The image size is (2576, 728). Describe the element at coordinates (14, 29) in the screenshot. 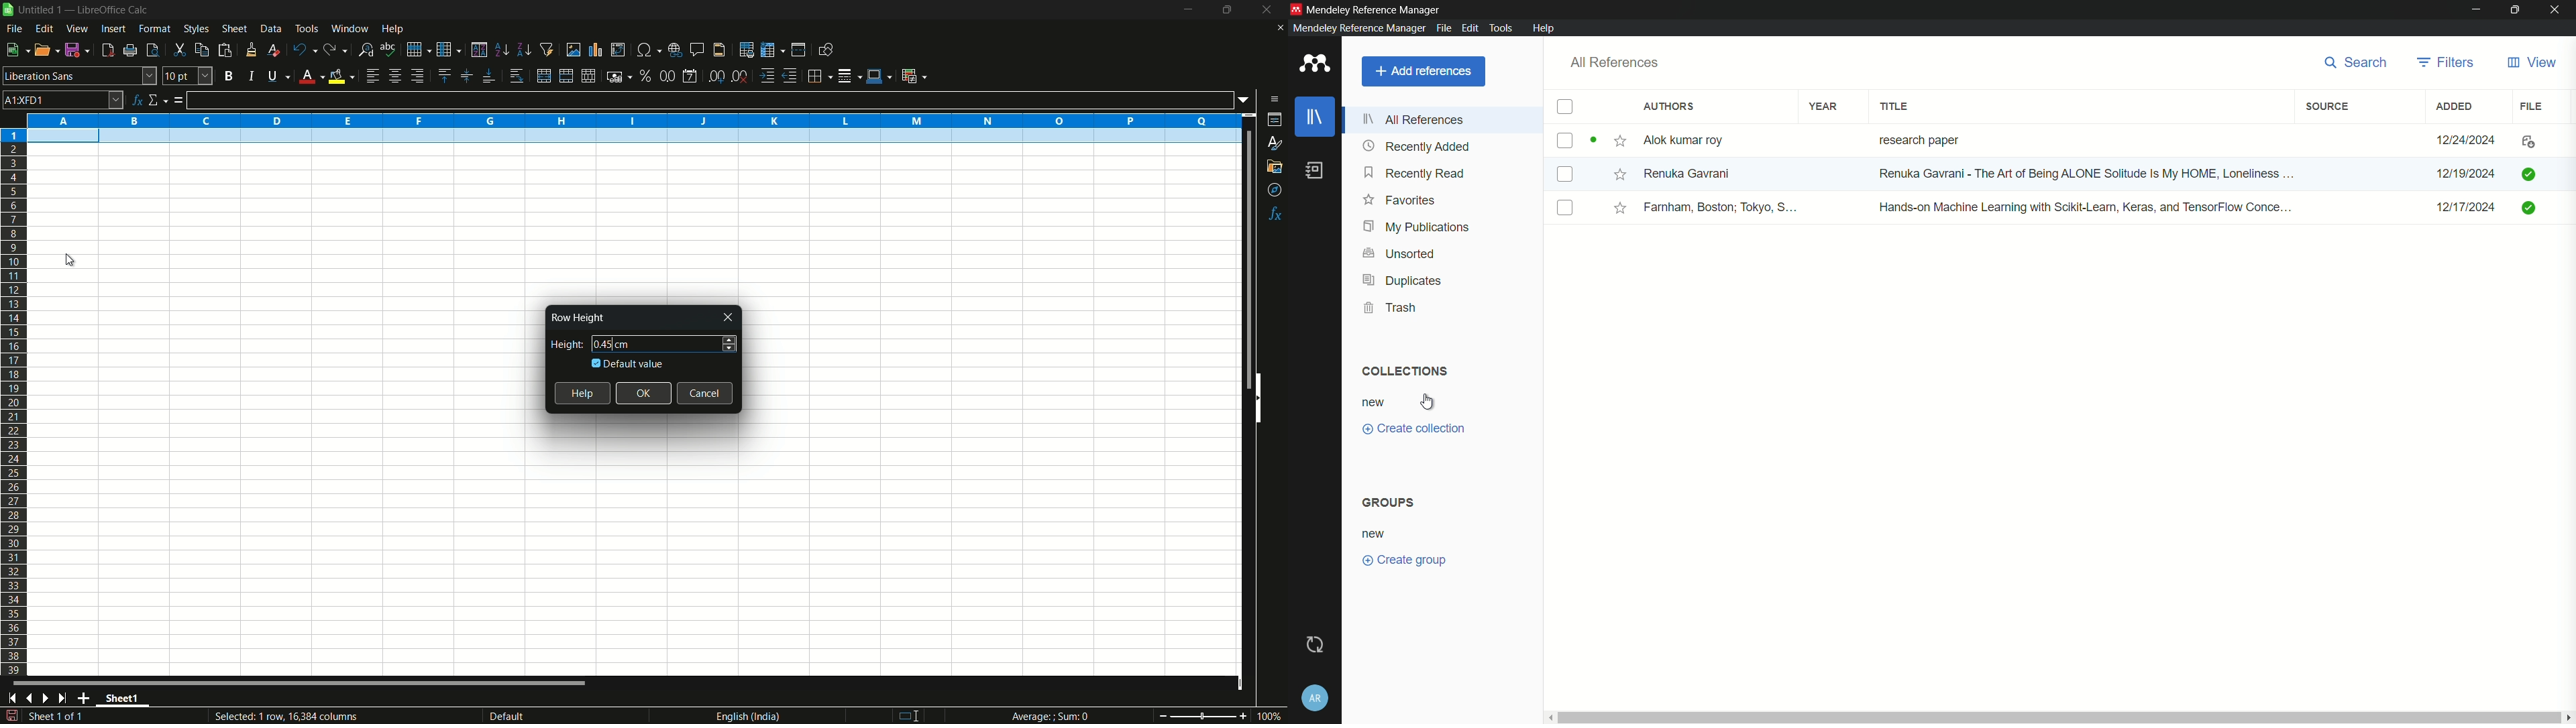

I see `file menu` at that location.